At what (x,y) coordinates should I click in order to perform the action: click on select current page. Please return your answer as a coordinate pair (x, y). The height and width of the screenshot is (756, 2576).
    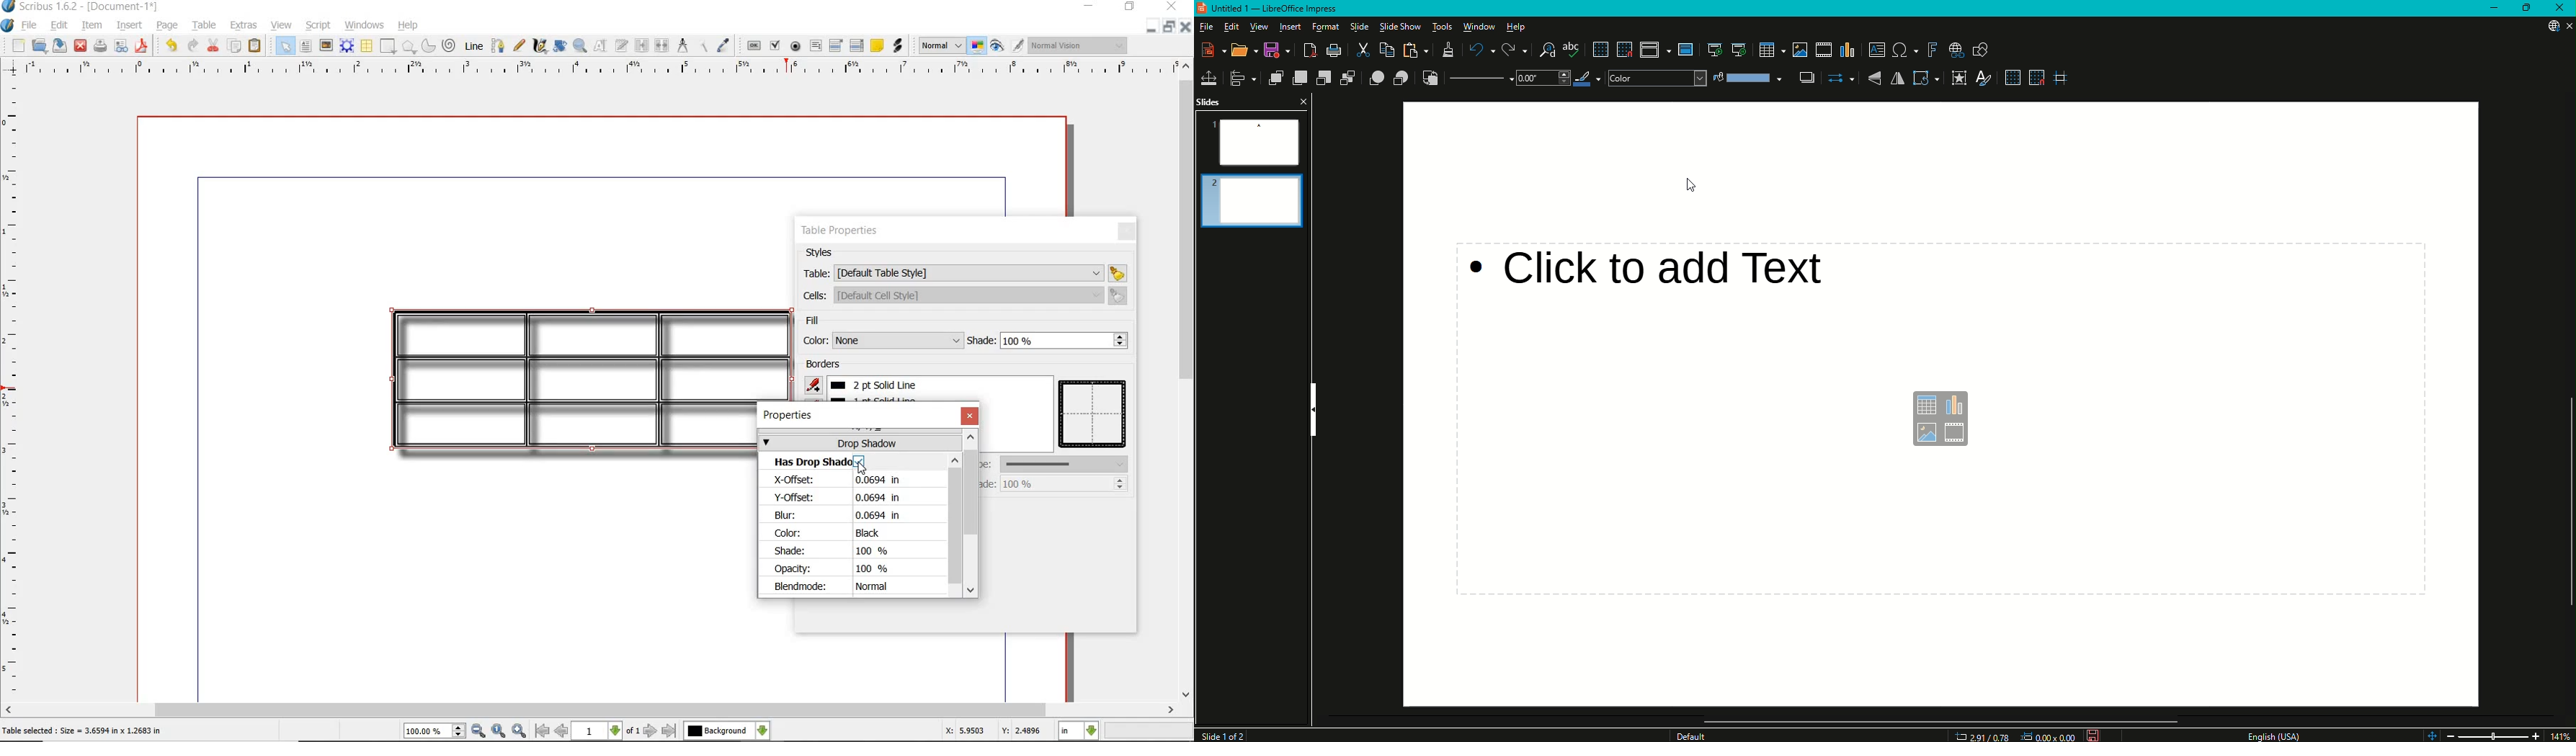
    Looking at the image, I should click on (606, 731).